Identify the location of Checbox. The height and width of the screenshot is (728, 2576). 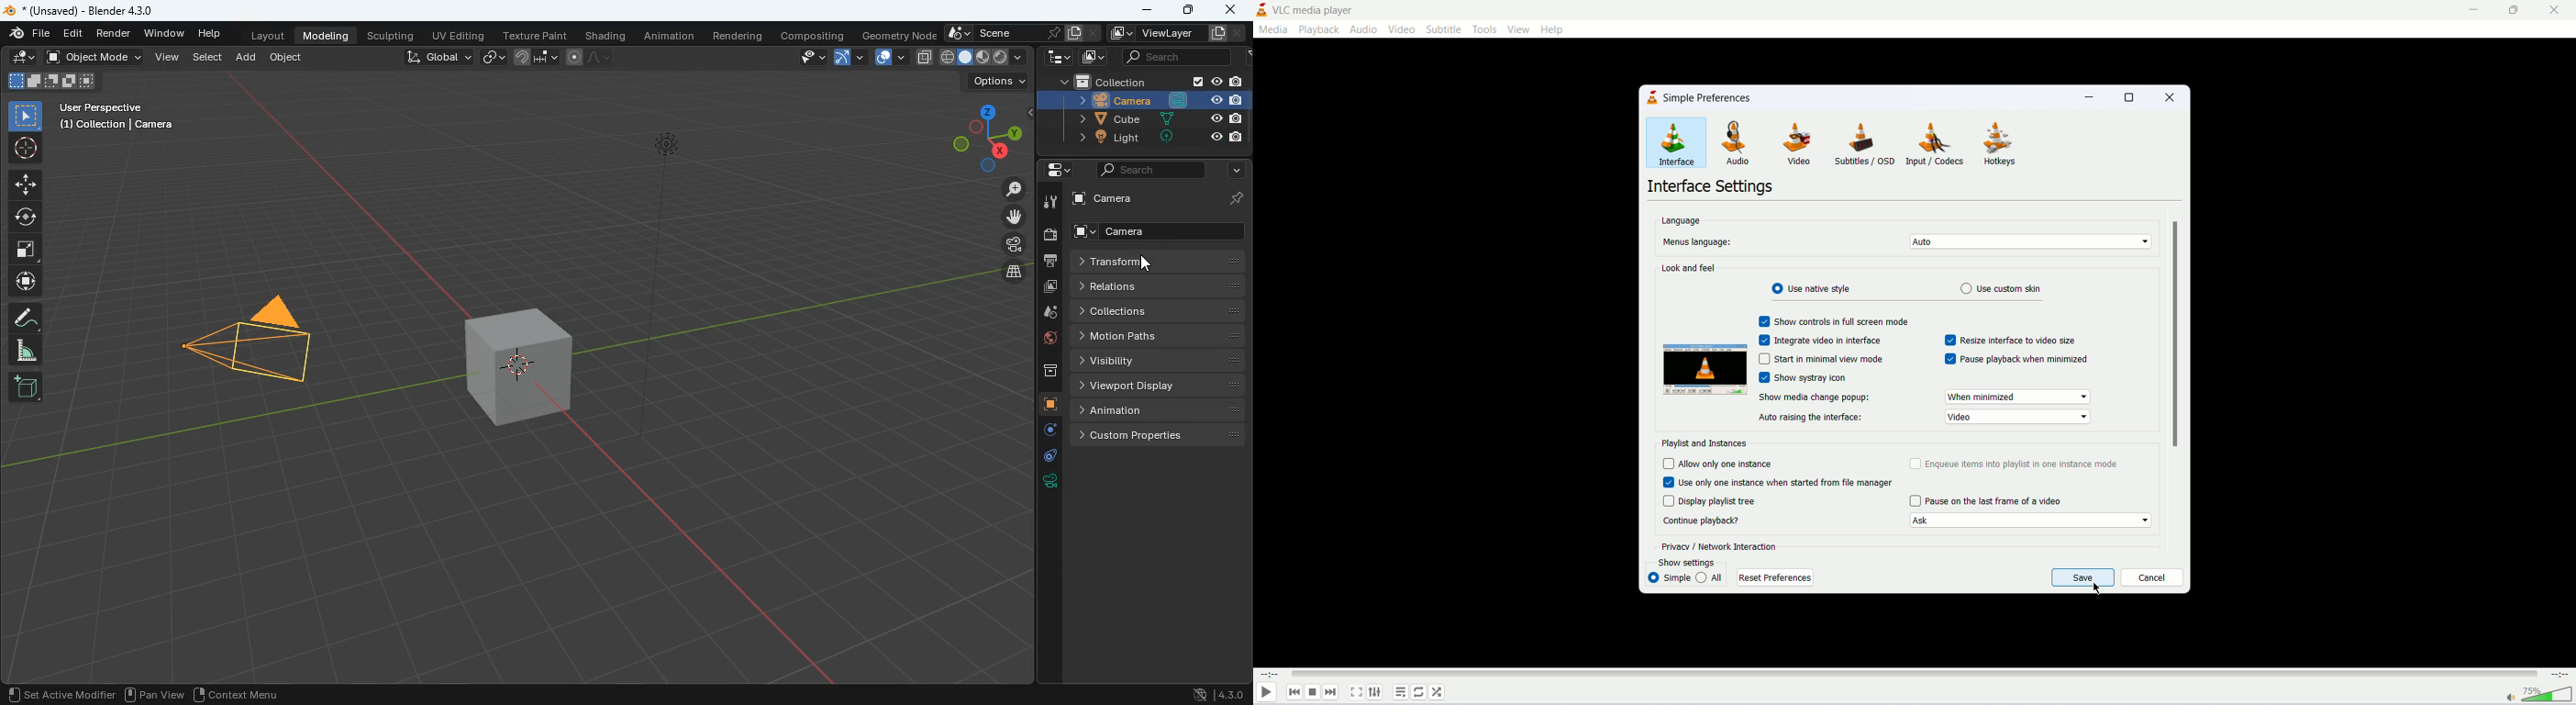
(1667, 483).